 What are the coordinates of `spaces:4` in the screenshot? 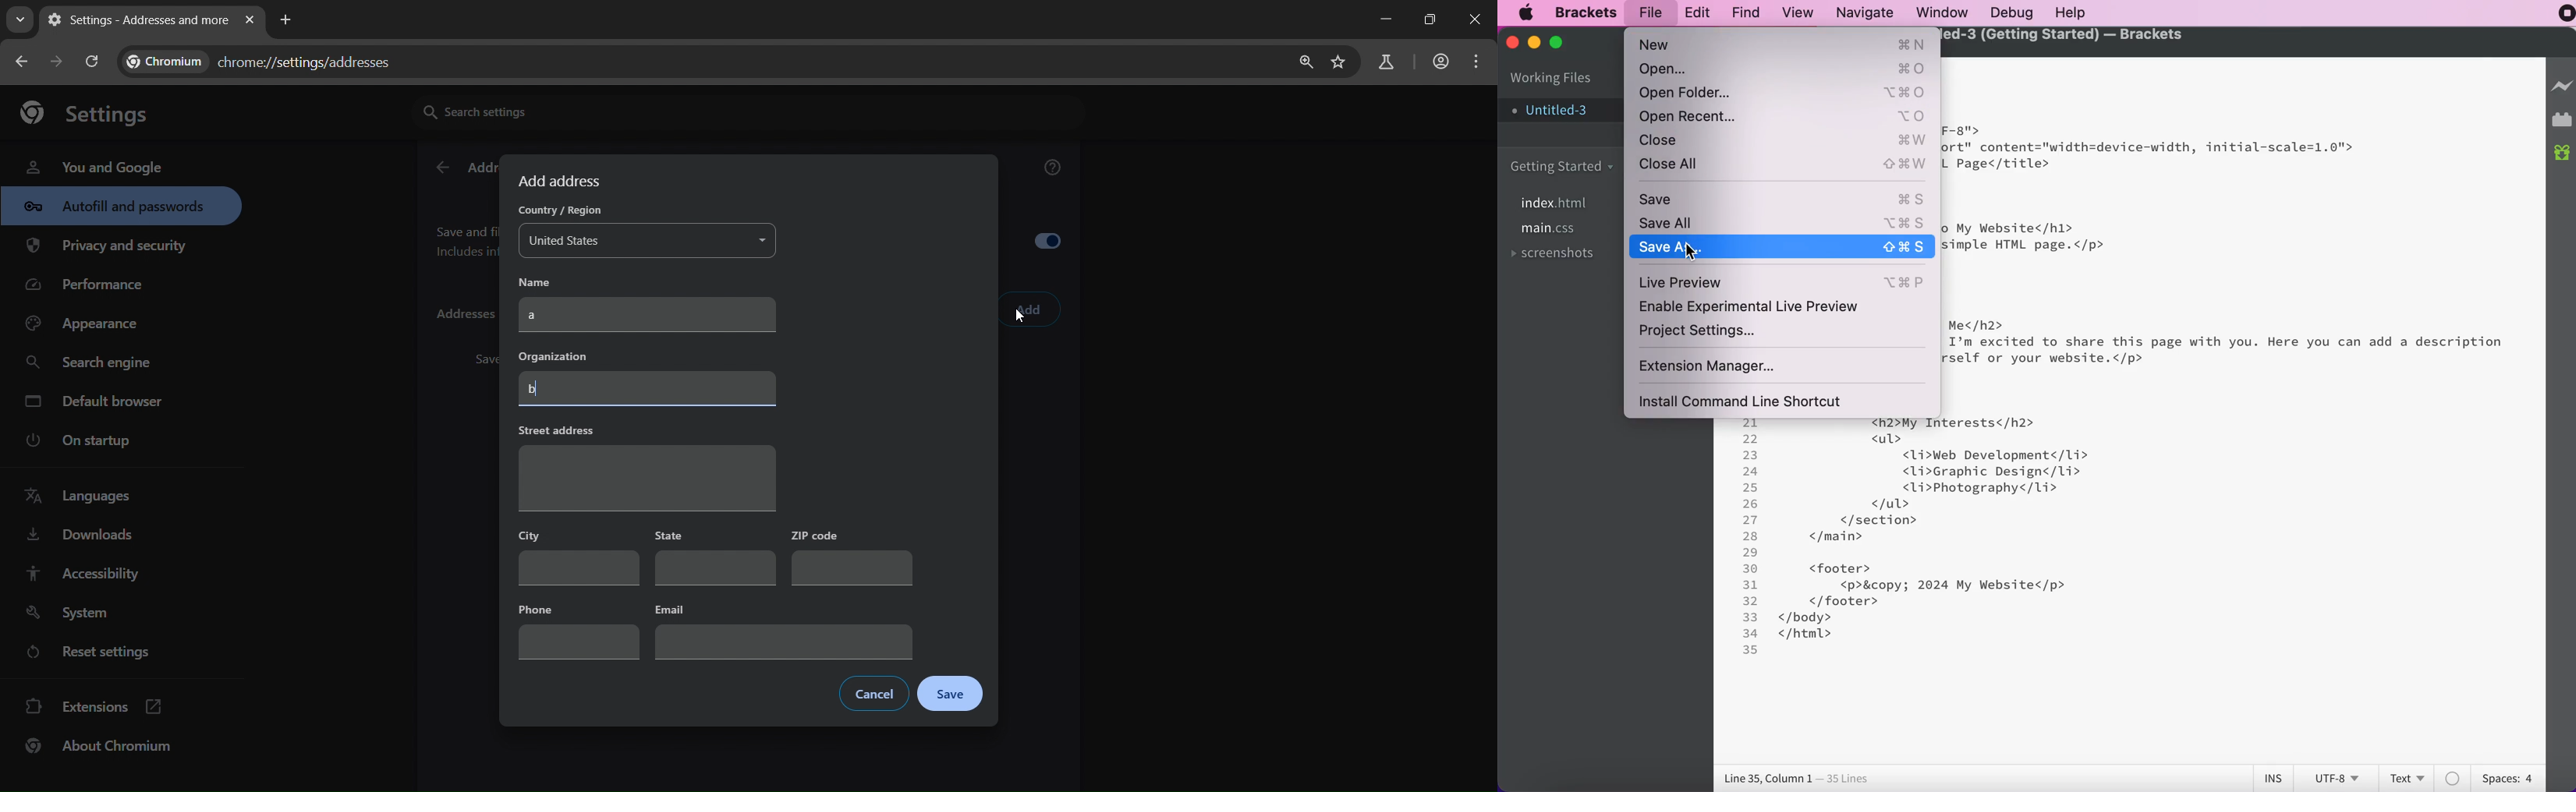 It's located at (2506, 776).